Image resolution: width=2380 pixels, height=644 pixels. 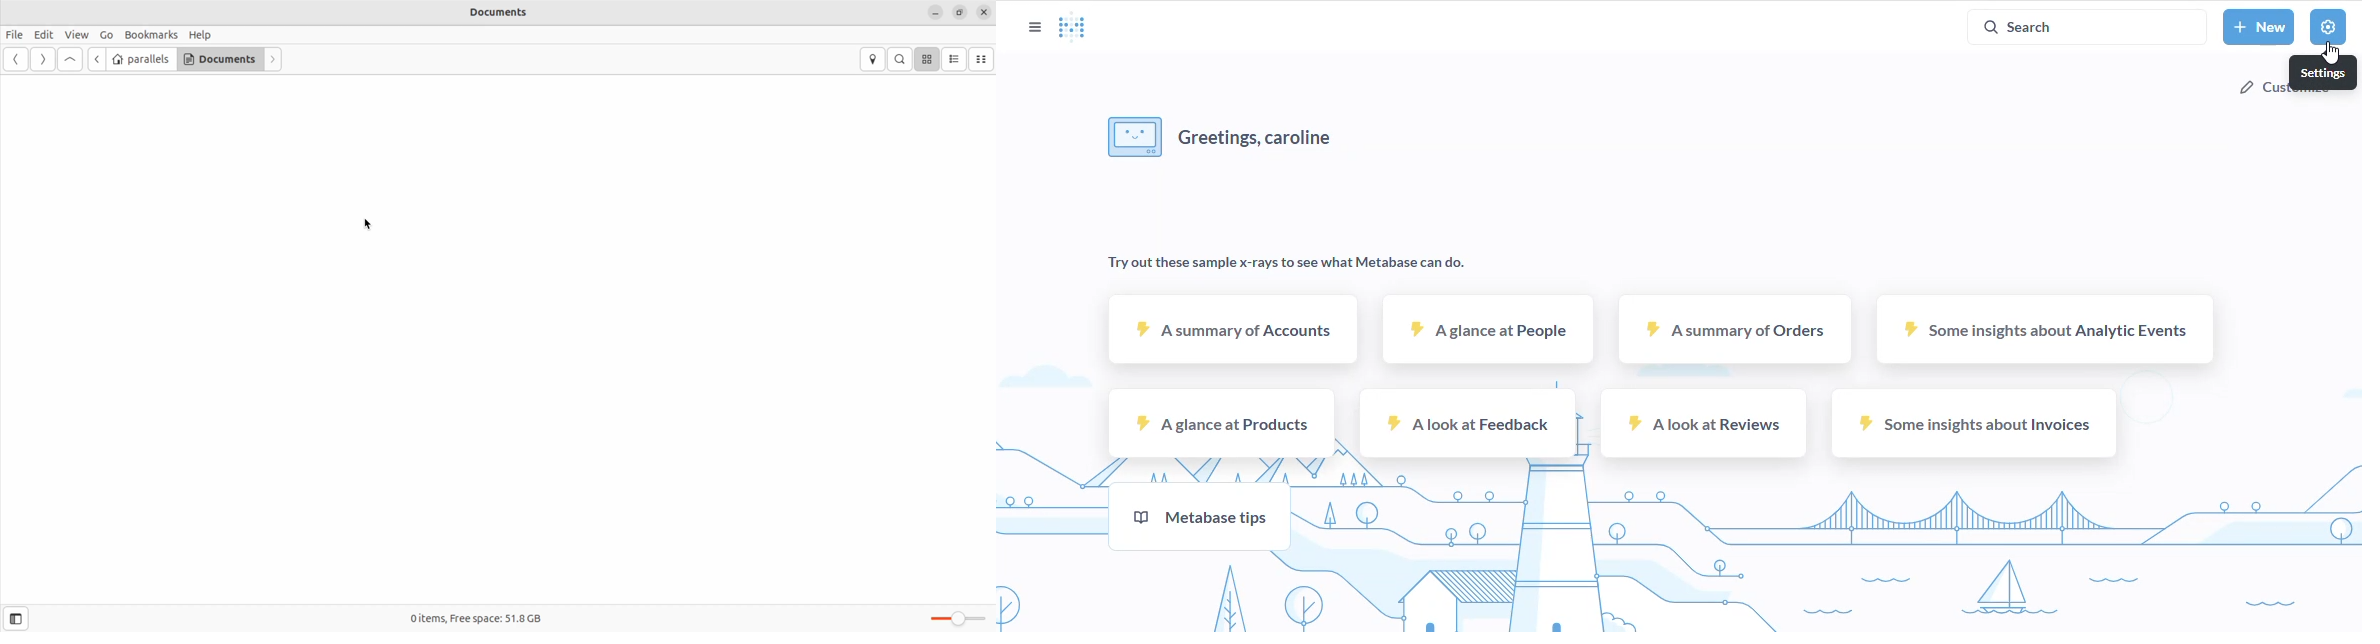 I want to click on documents, so click(x=220, y=59).